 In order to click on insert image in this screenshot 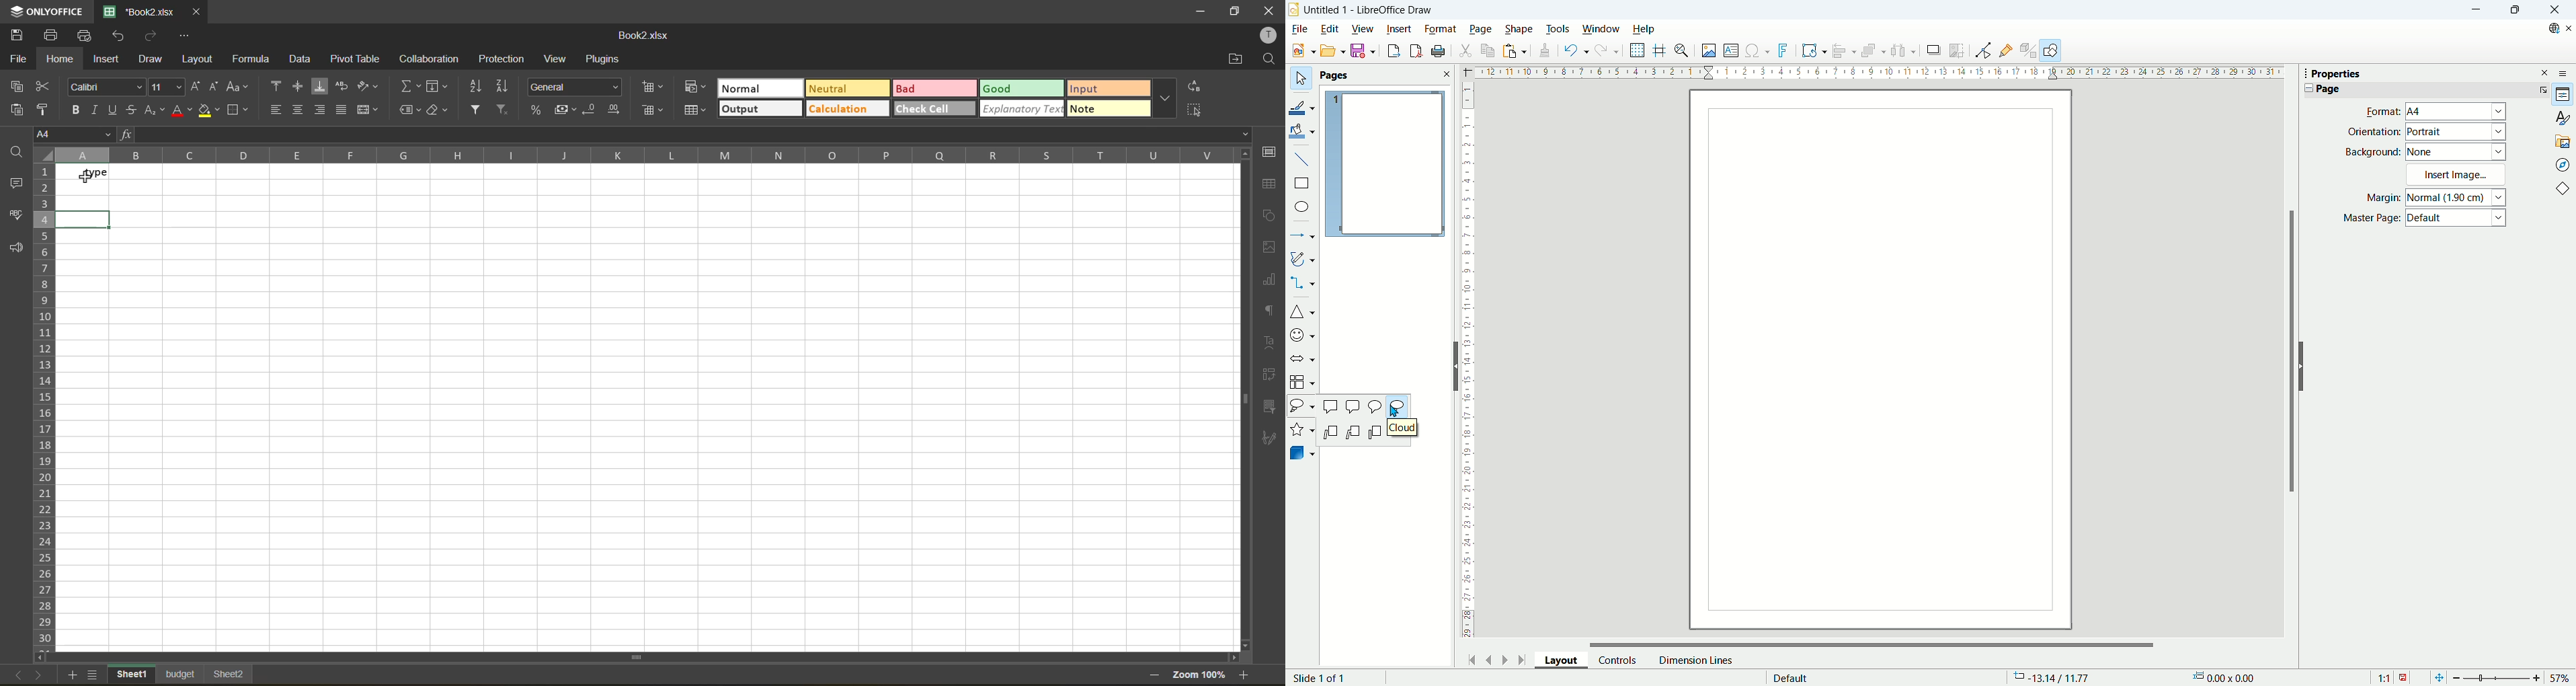, I will do `click(1708, 52)`.